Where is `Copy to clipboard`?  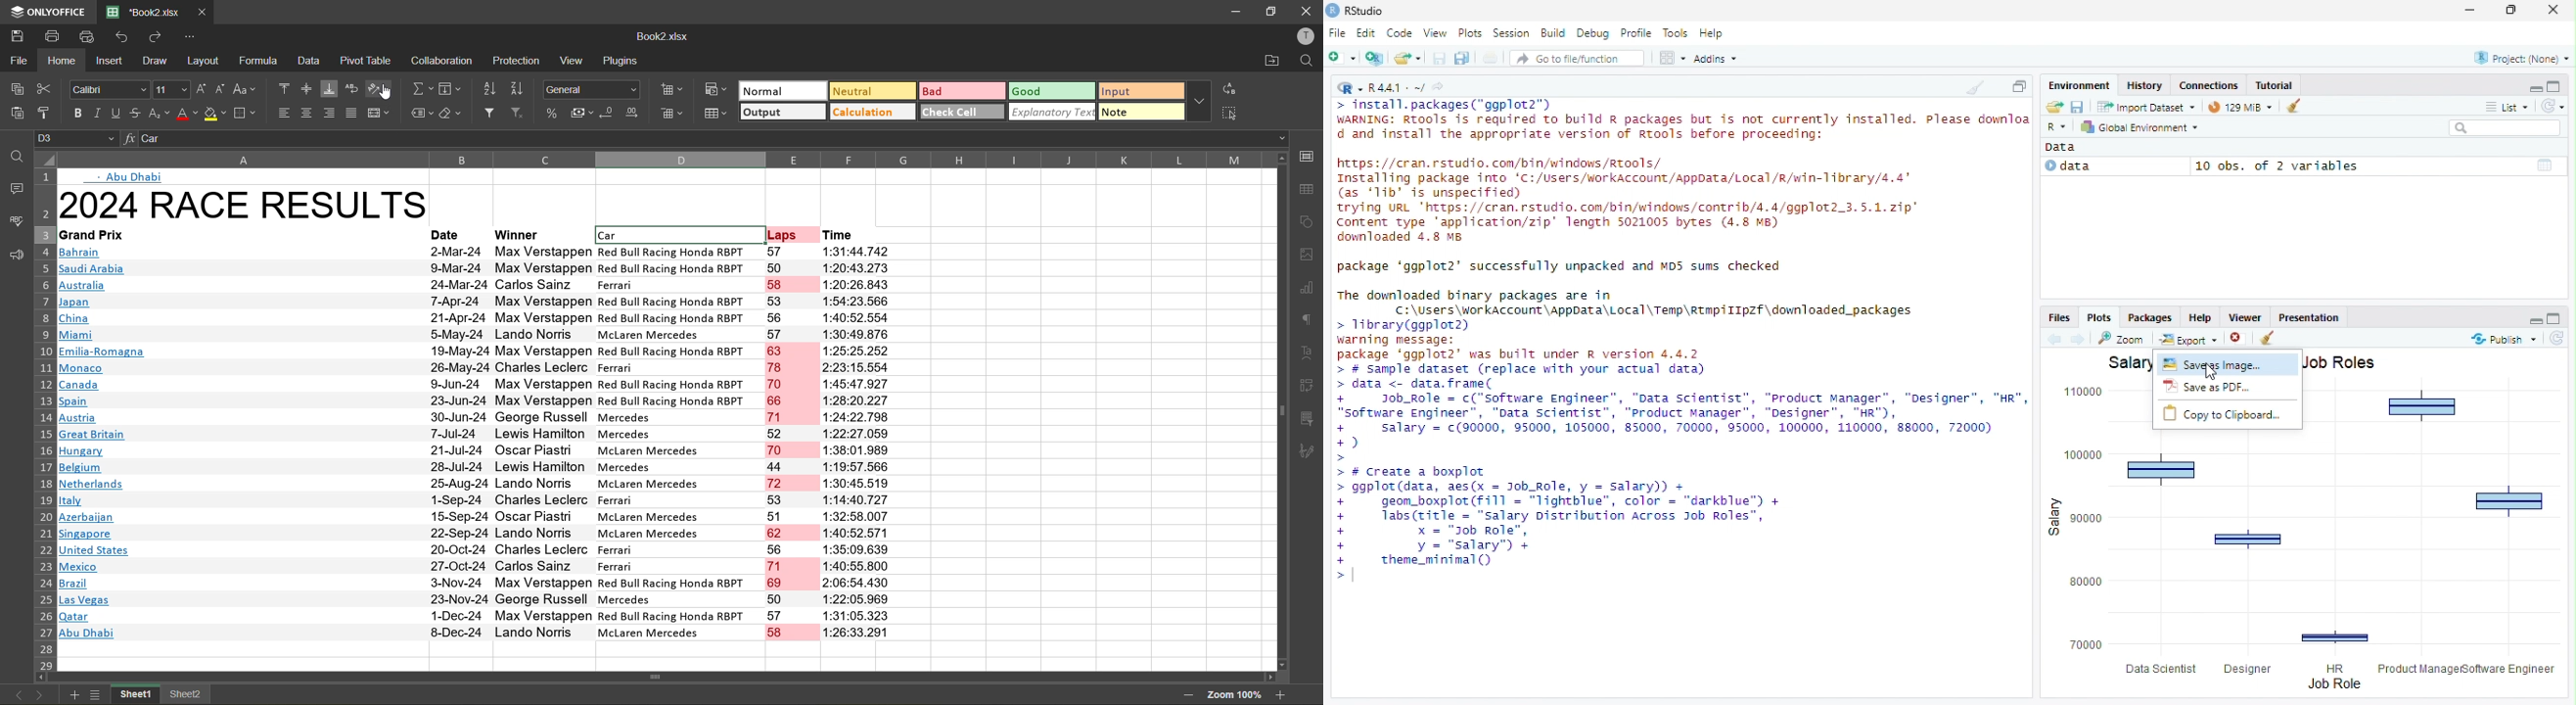 Copy to clipboard is located at coordinates (2229, 416).